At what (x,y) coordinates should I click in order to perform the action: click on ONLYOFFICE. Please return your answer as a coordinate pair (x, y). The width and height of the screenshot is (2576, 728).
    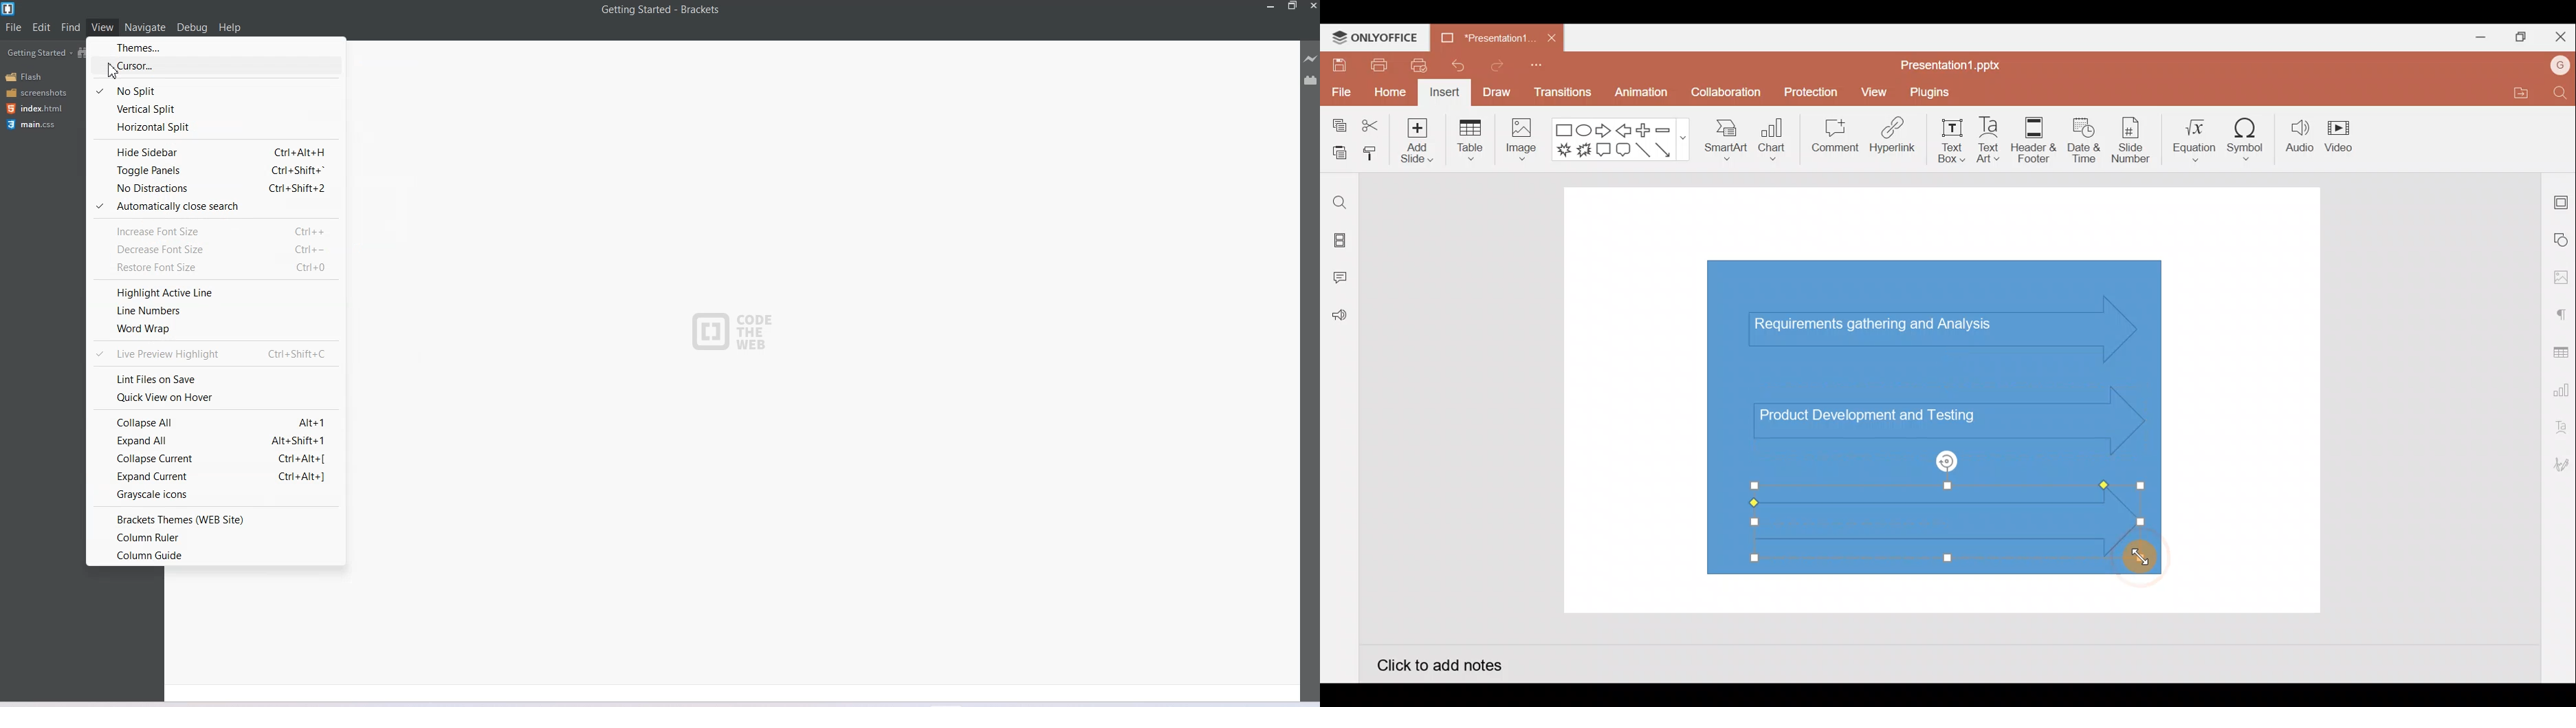
    Looking at the image, I should click on (1376, 37).